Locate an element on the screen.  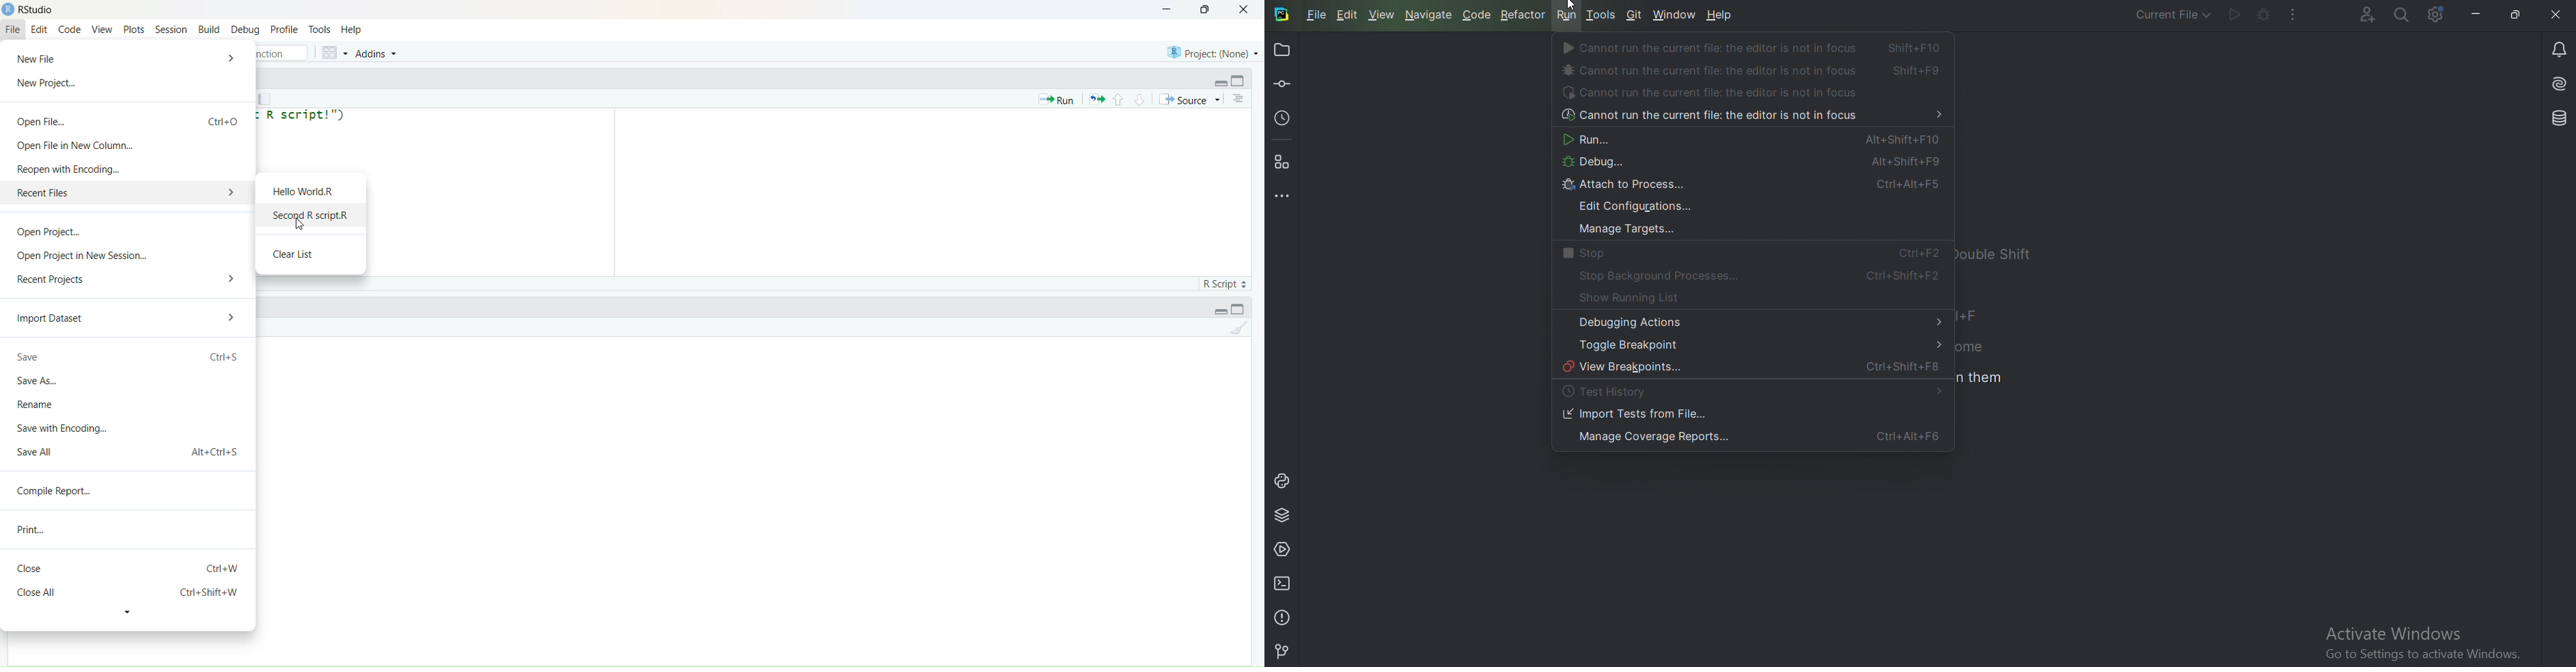
Recent Projects is located at coordinates (53, 277).